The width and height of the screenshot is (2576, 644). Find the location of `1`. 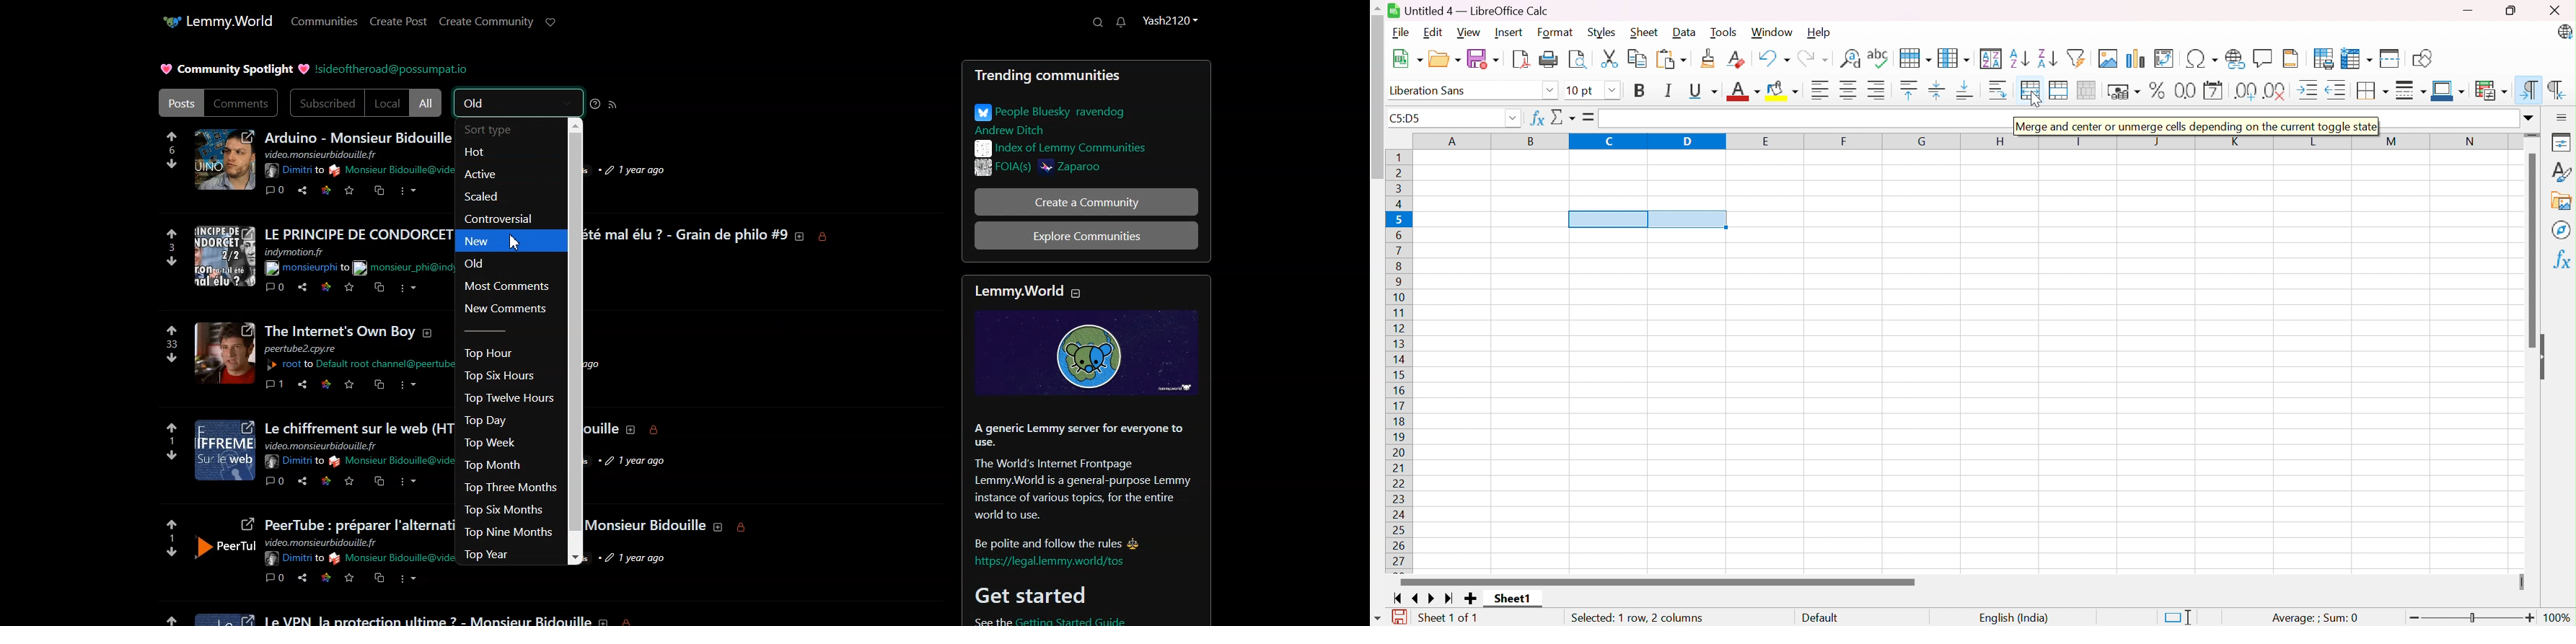

1 is located at coordinates (169, 539).